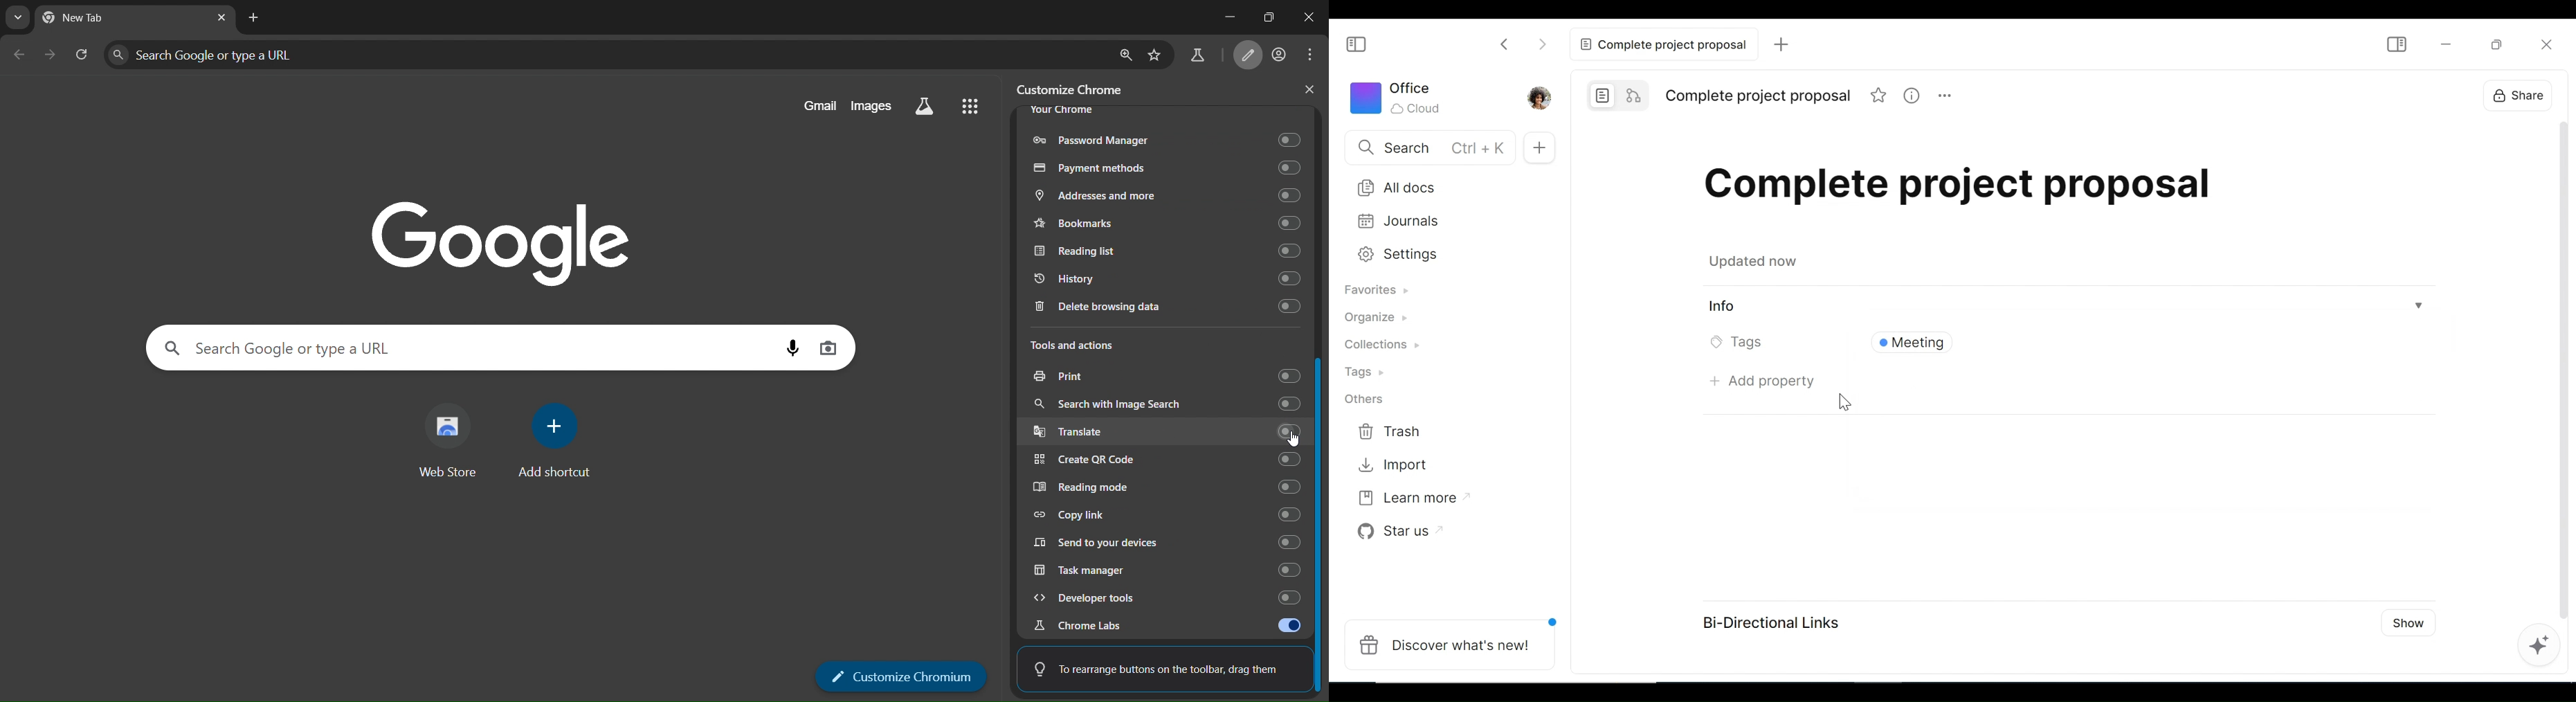 This screenshot has height=728, width=2576. Describe the element at coordinates (2446, 43) in the screenshot. I see `minimize` at that location.